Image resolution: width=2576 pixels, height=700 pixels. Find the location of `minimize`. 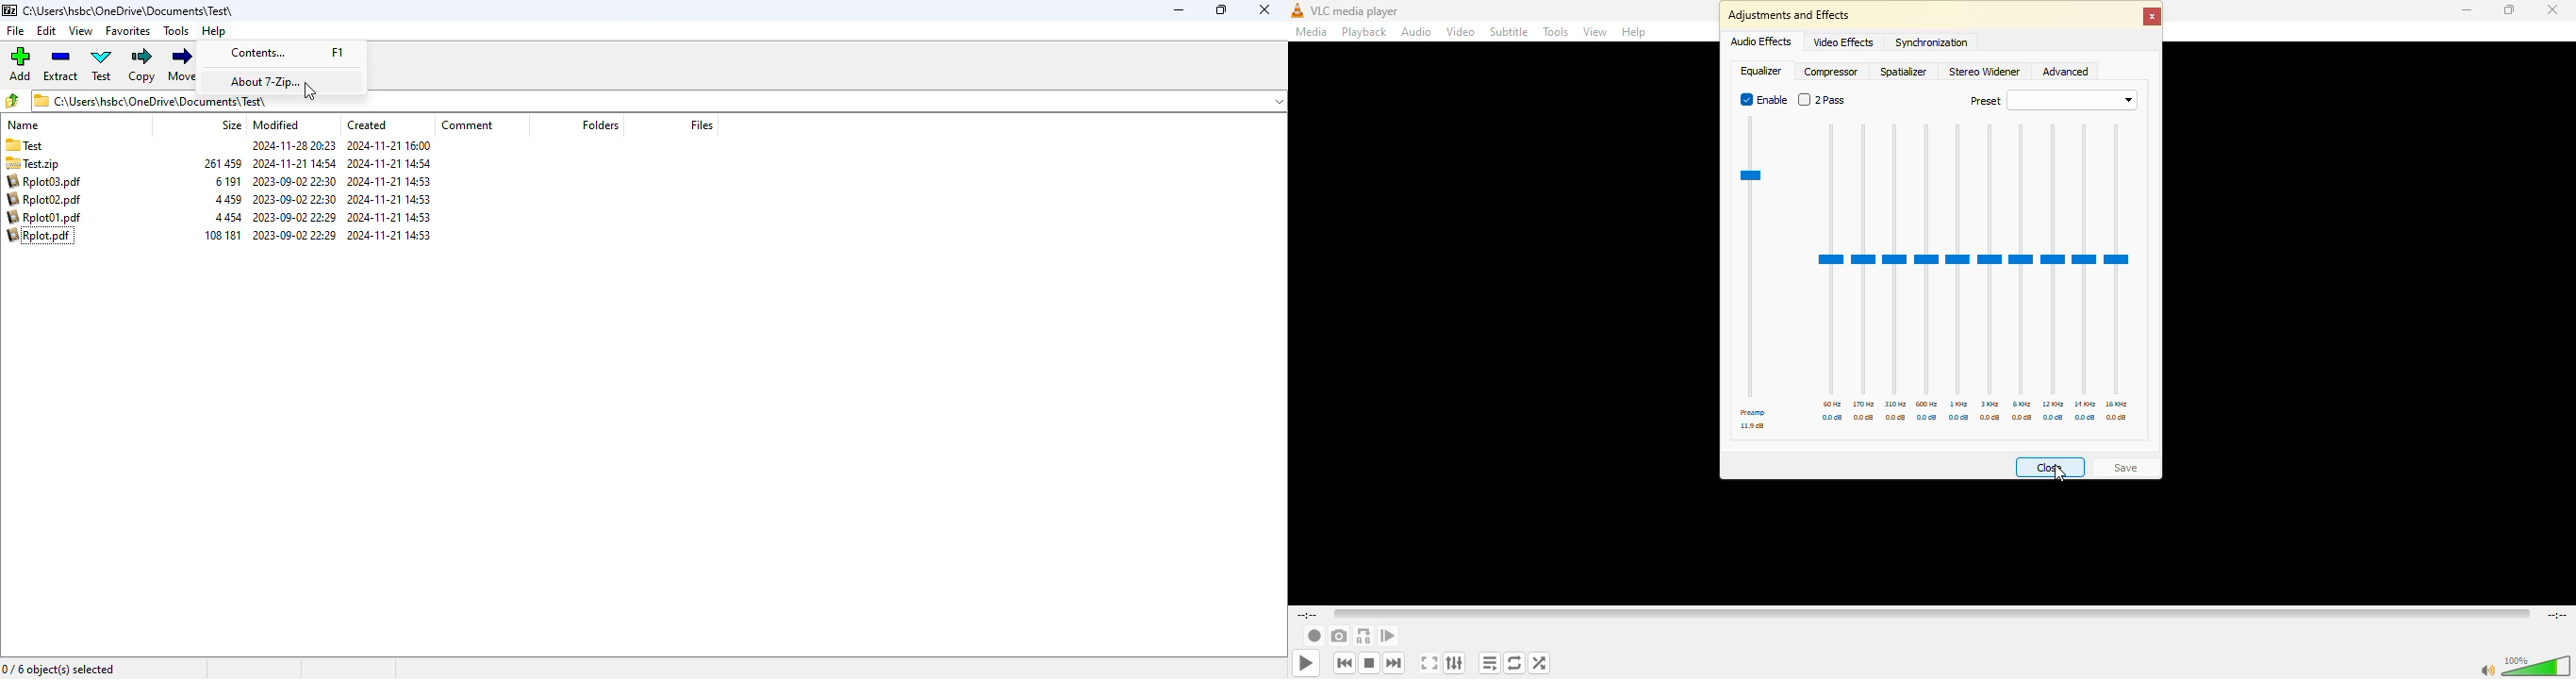

minimize is located at coordinates (1180, 9).